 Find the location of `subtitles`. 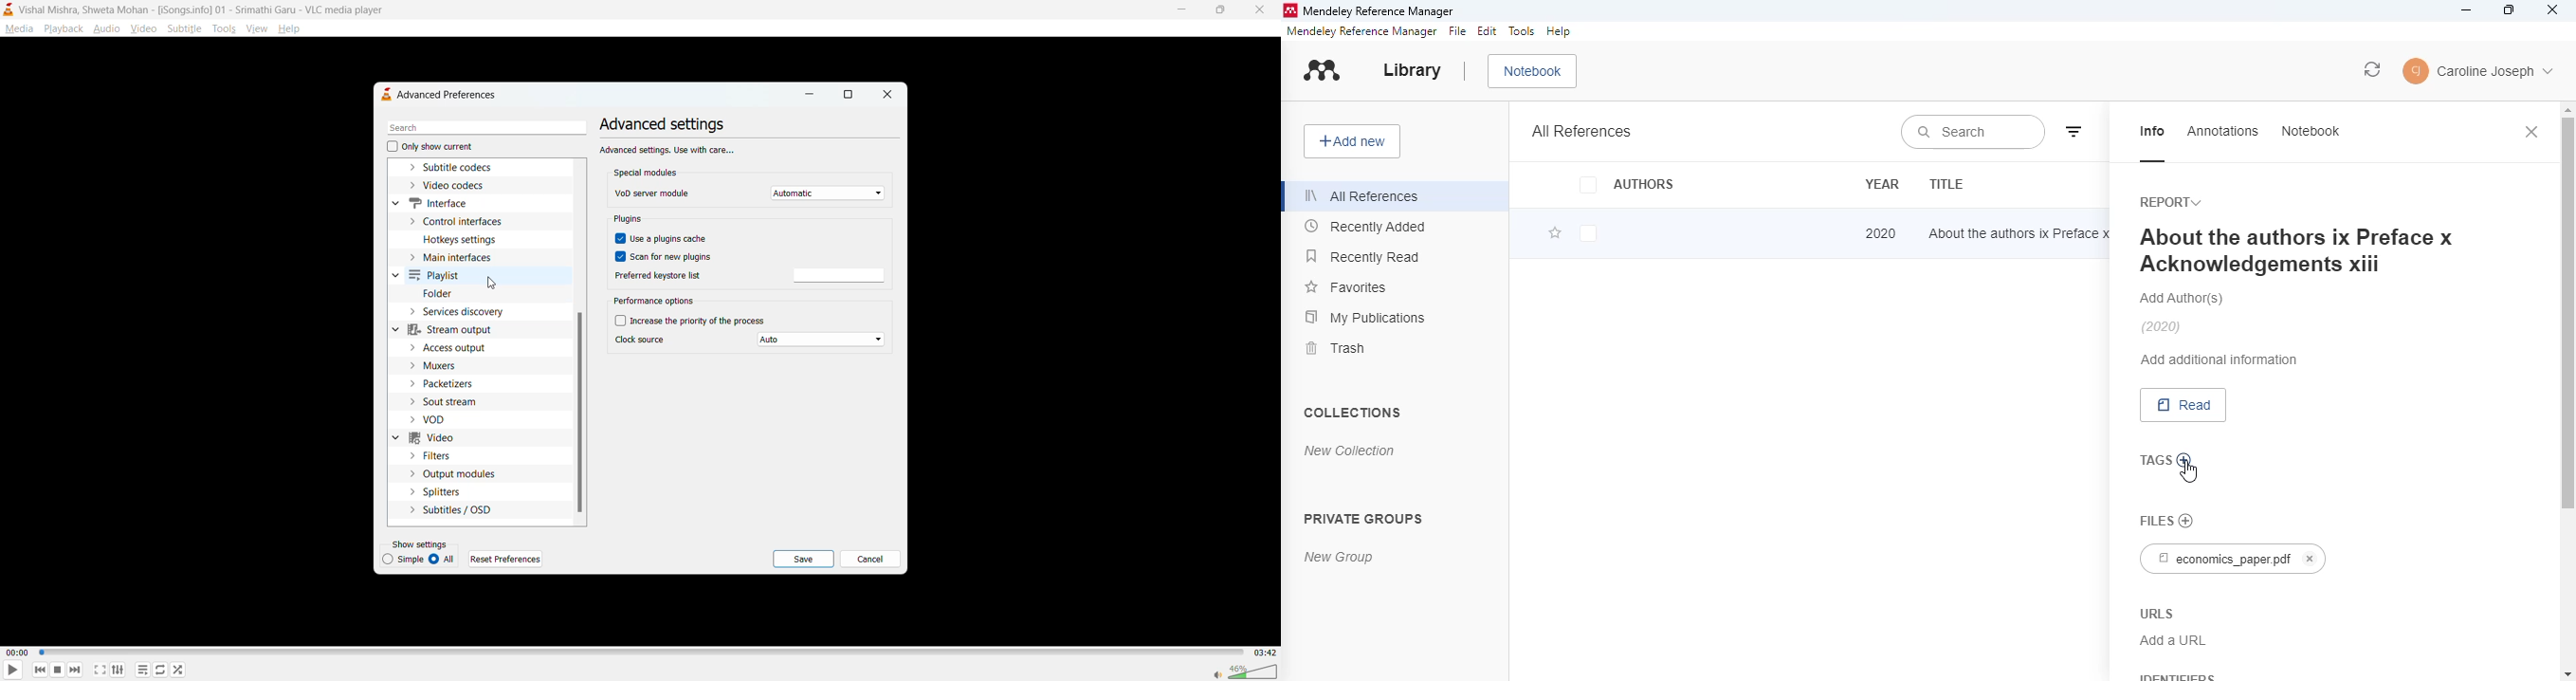

subtitles is located at coordinates (451, 509).